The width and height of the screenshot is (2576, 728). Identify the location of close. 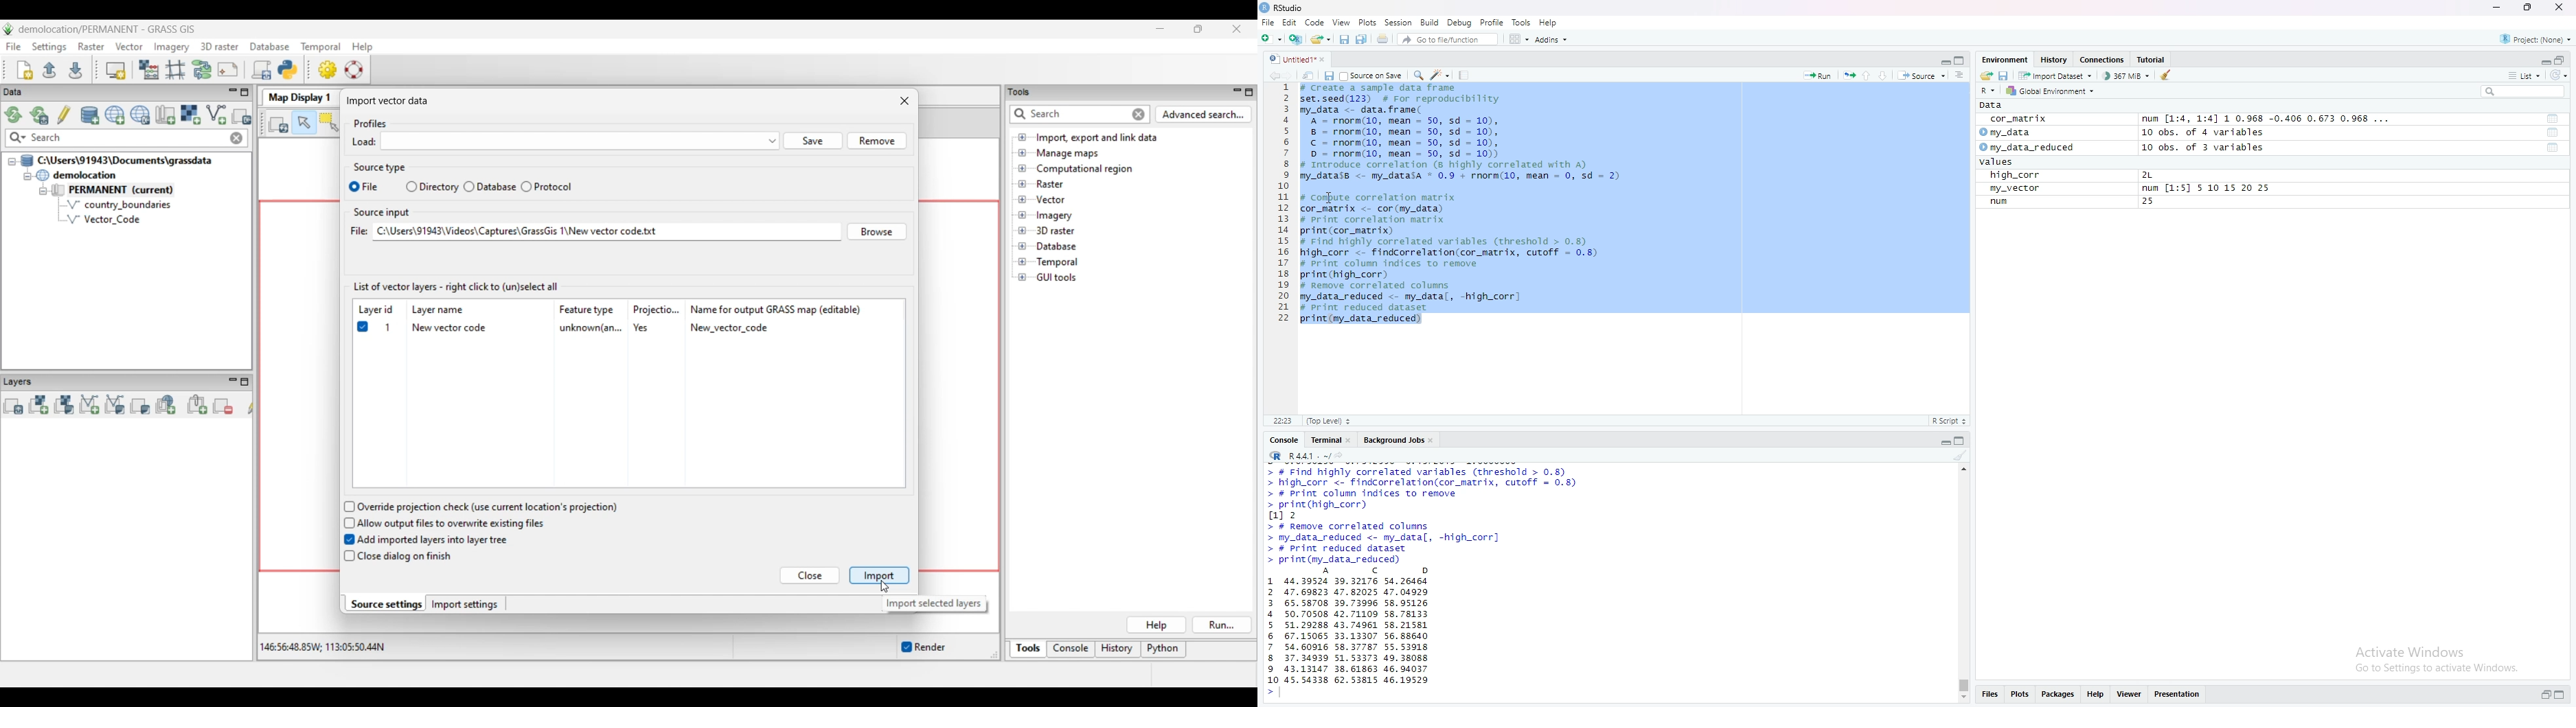
(1323, 60).